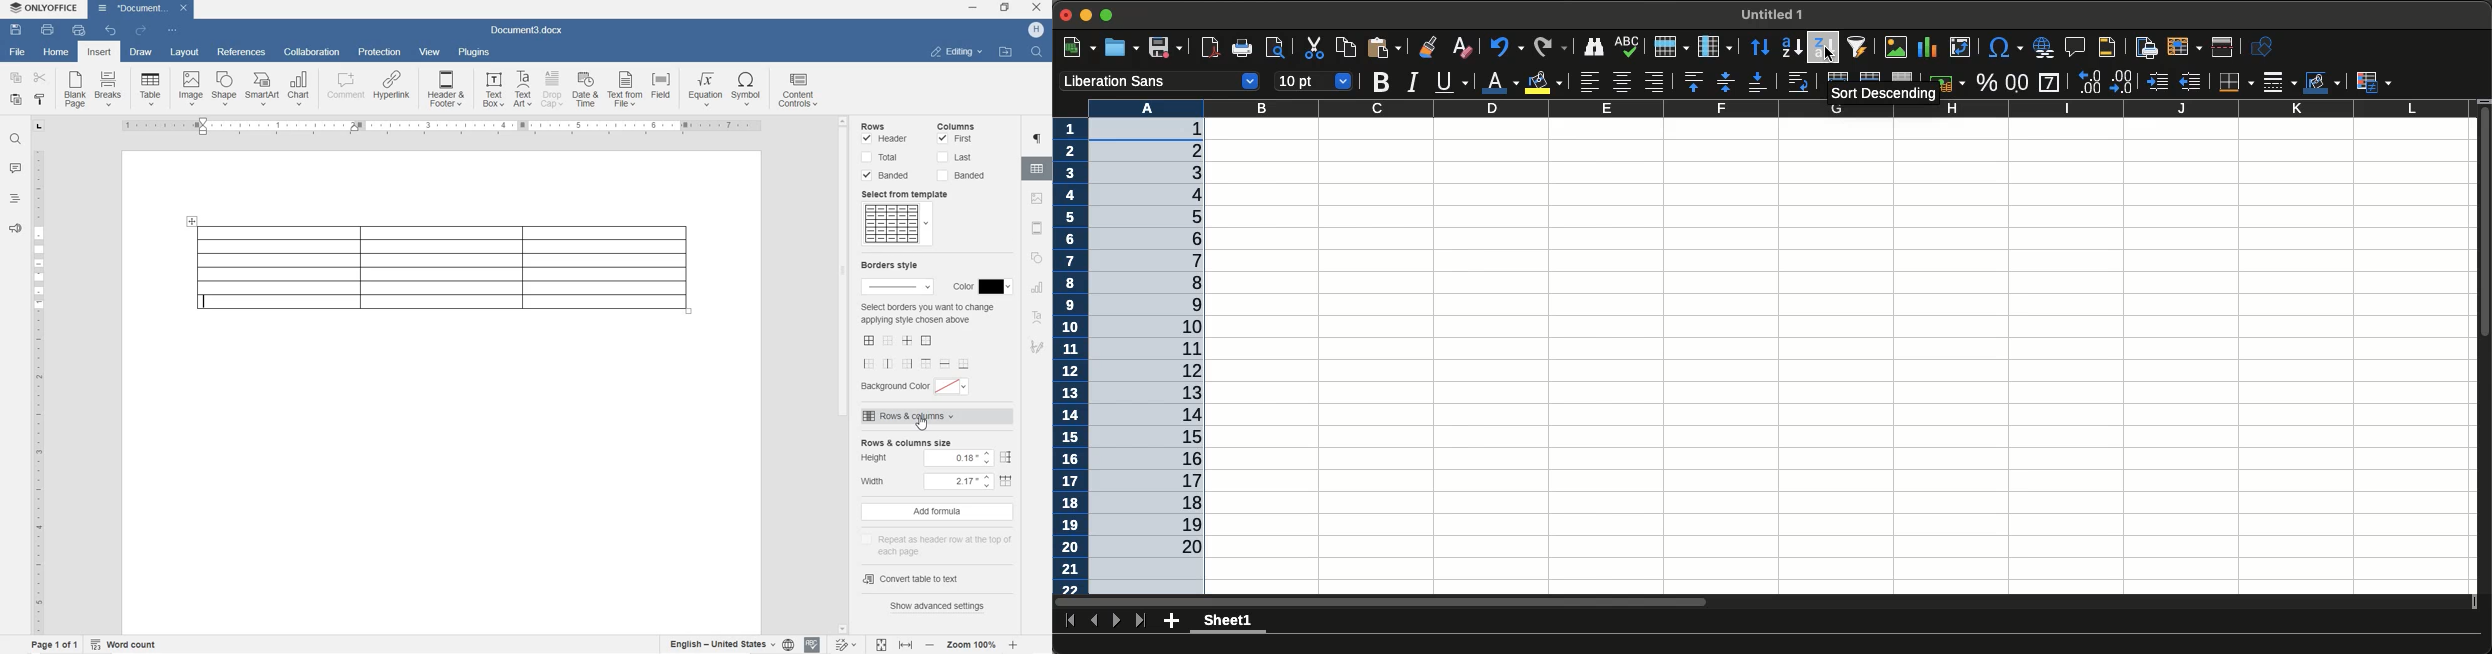 The height and width of the screenshot is (672, 2492). What do you see at coordinates (1176, 481) in the screenshot?
I see `17` at bounding box center [1176, 481].